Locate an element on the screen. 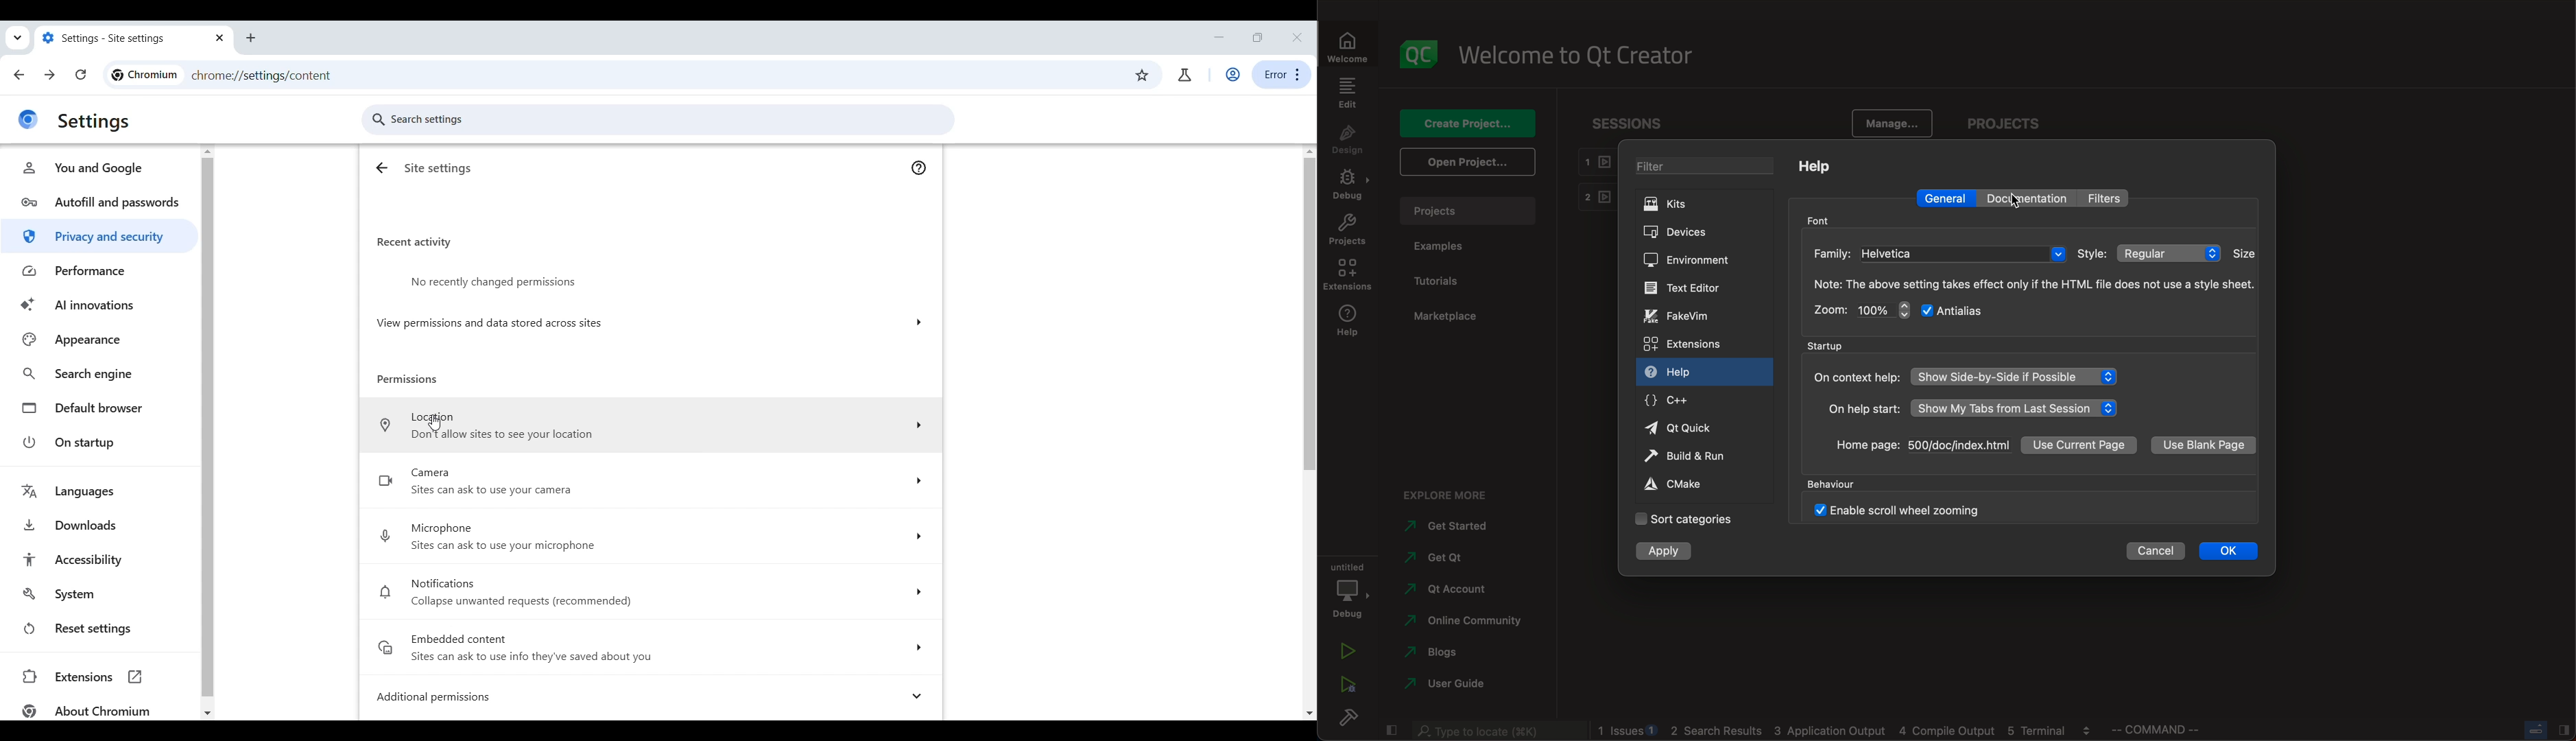  Site settings  is located at coordinates (439, 169).